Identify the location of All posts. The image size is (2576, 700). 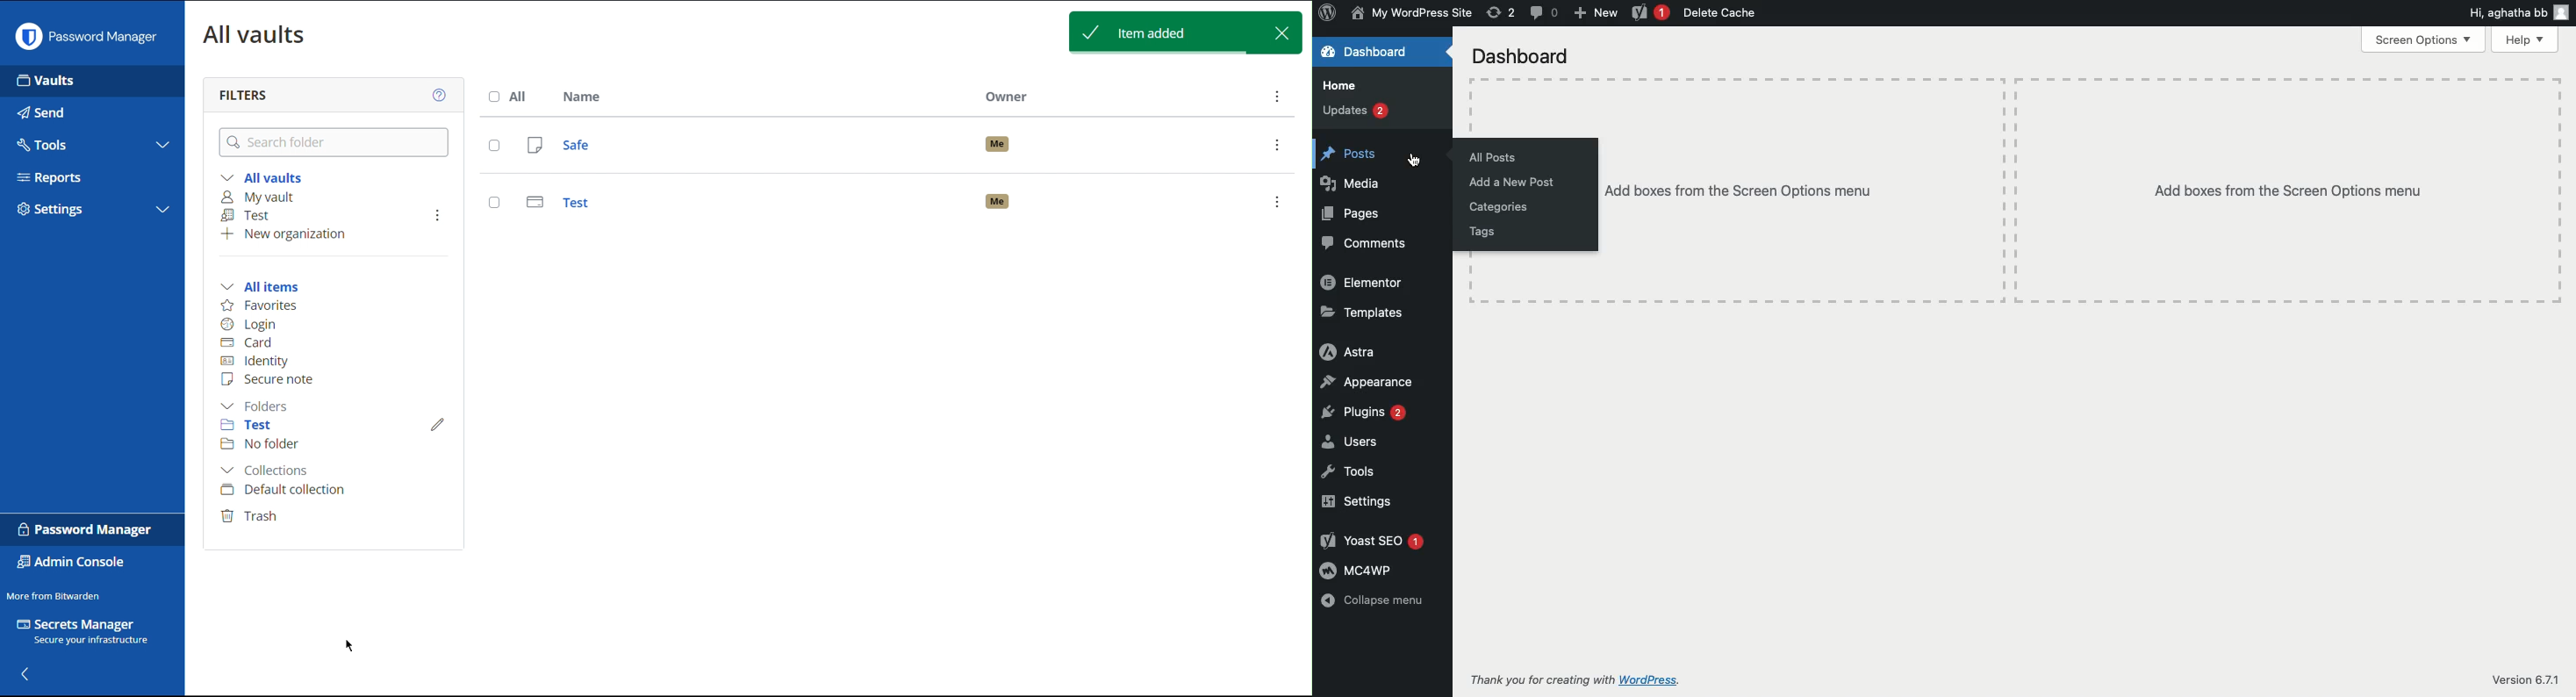
(1491, 156).